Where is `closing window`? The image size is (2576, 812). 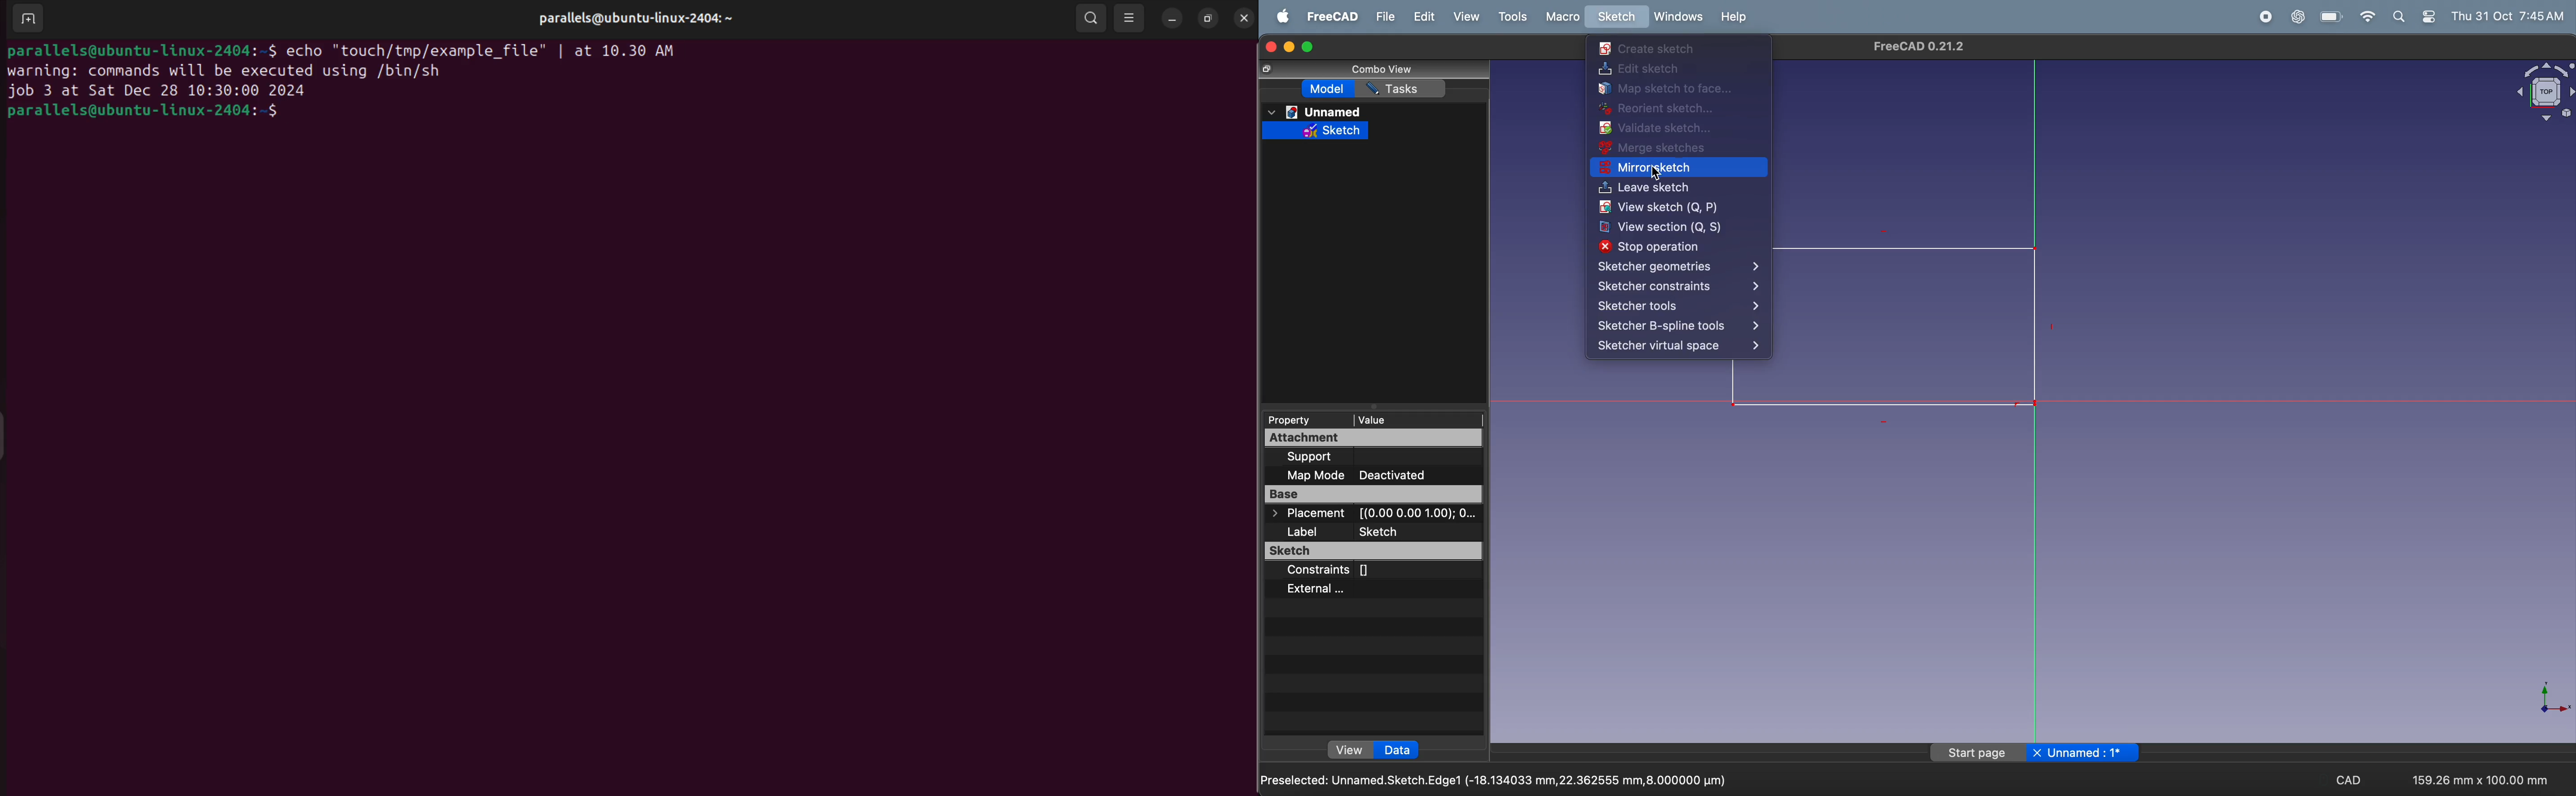 closing window is located at coordinates (1269, 46).